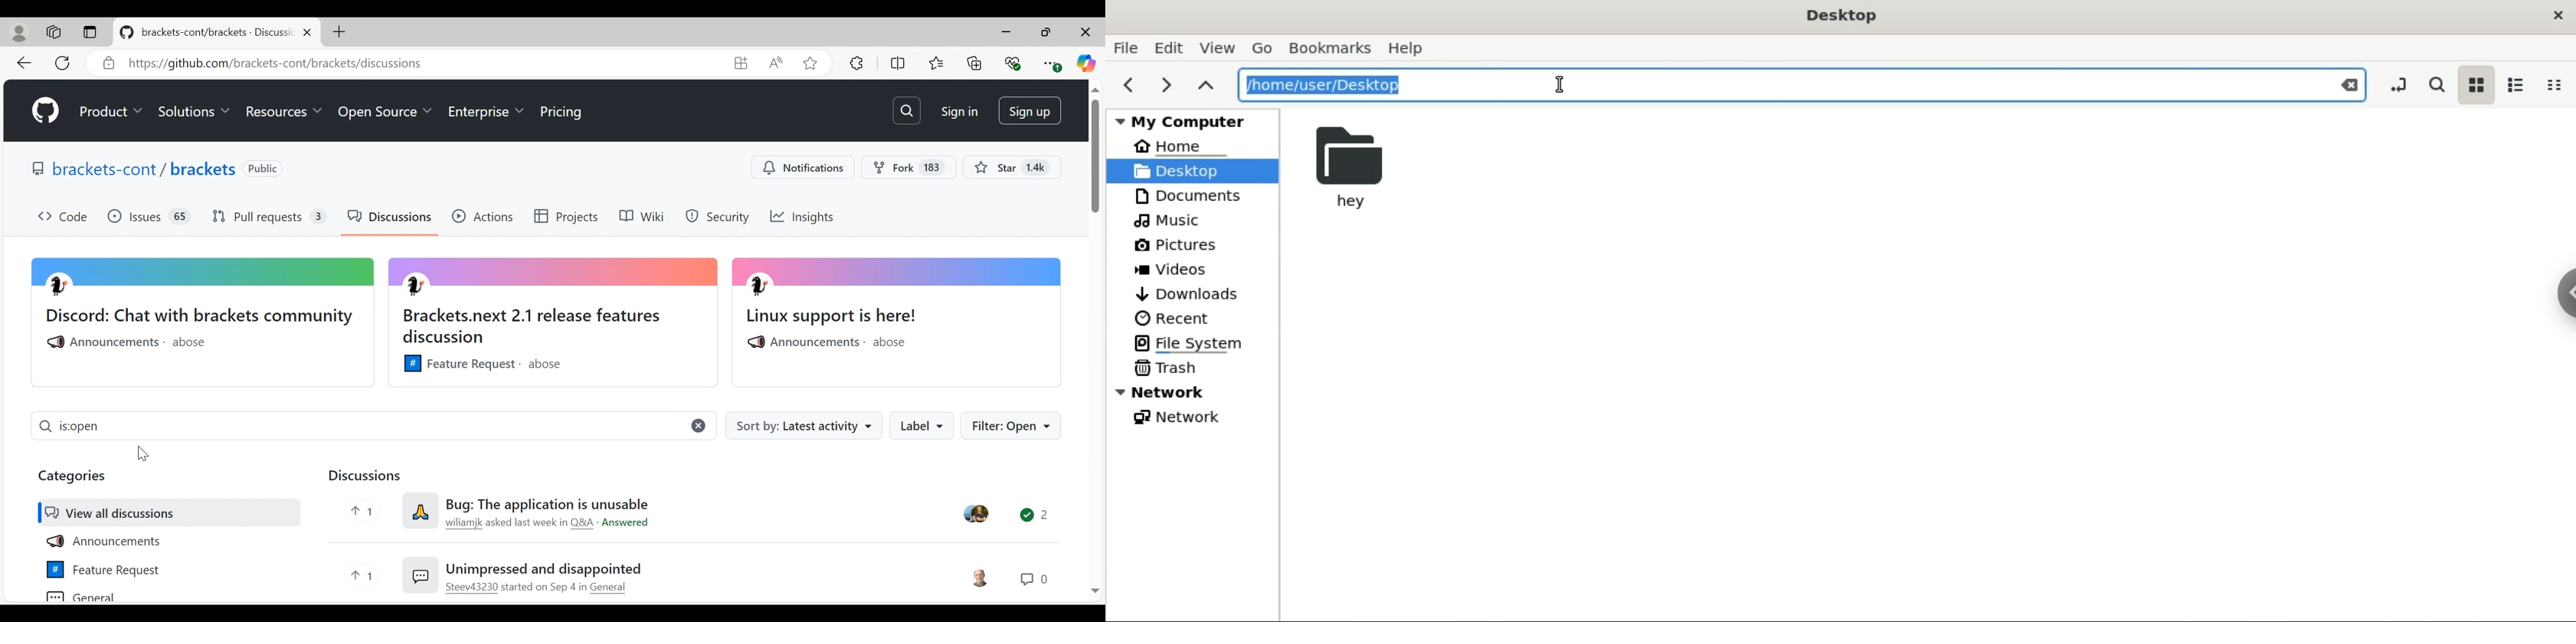 The image size is (2576, 644). Describe the element at coordinates (898, 62) in the screenshot. I see `Split Screen` at that location.